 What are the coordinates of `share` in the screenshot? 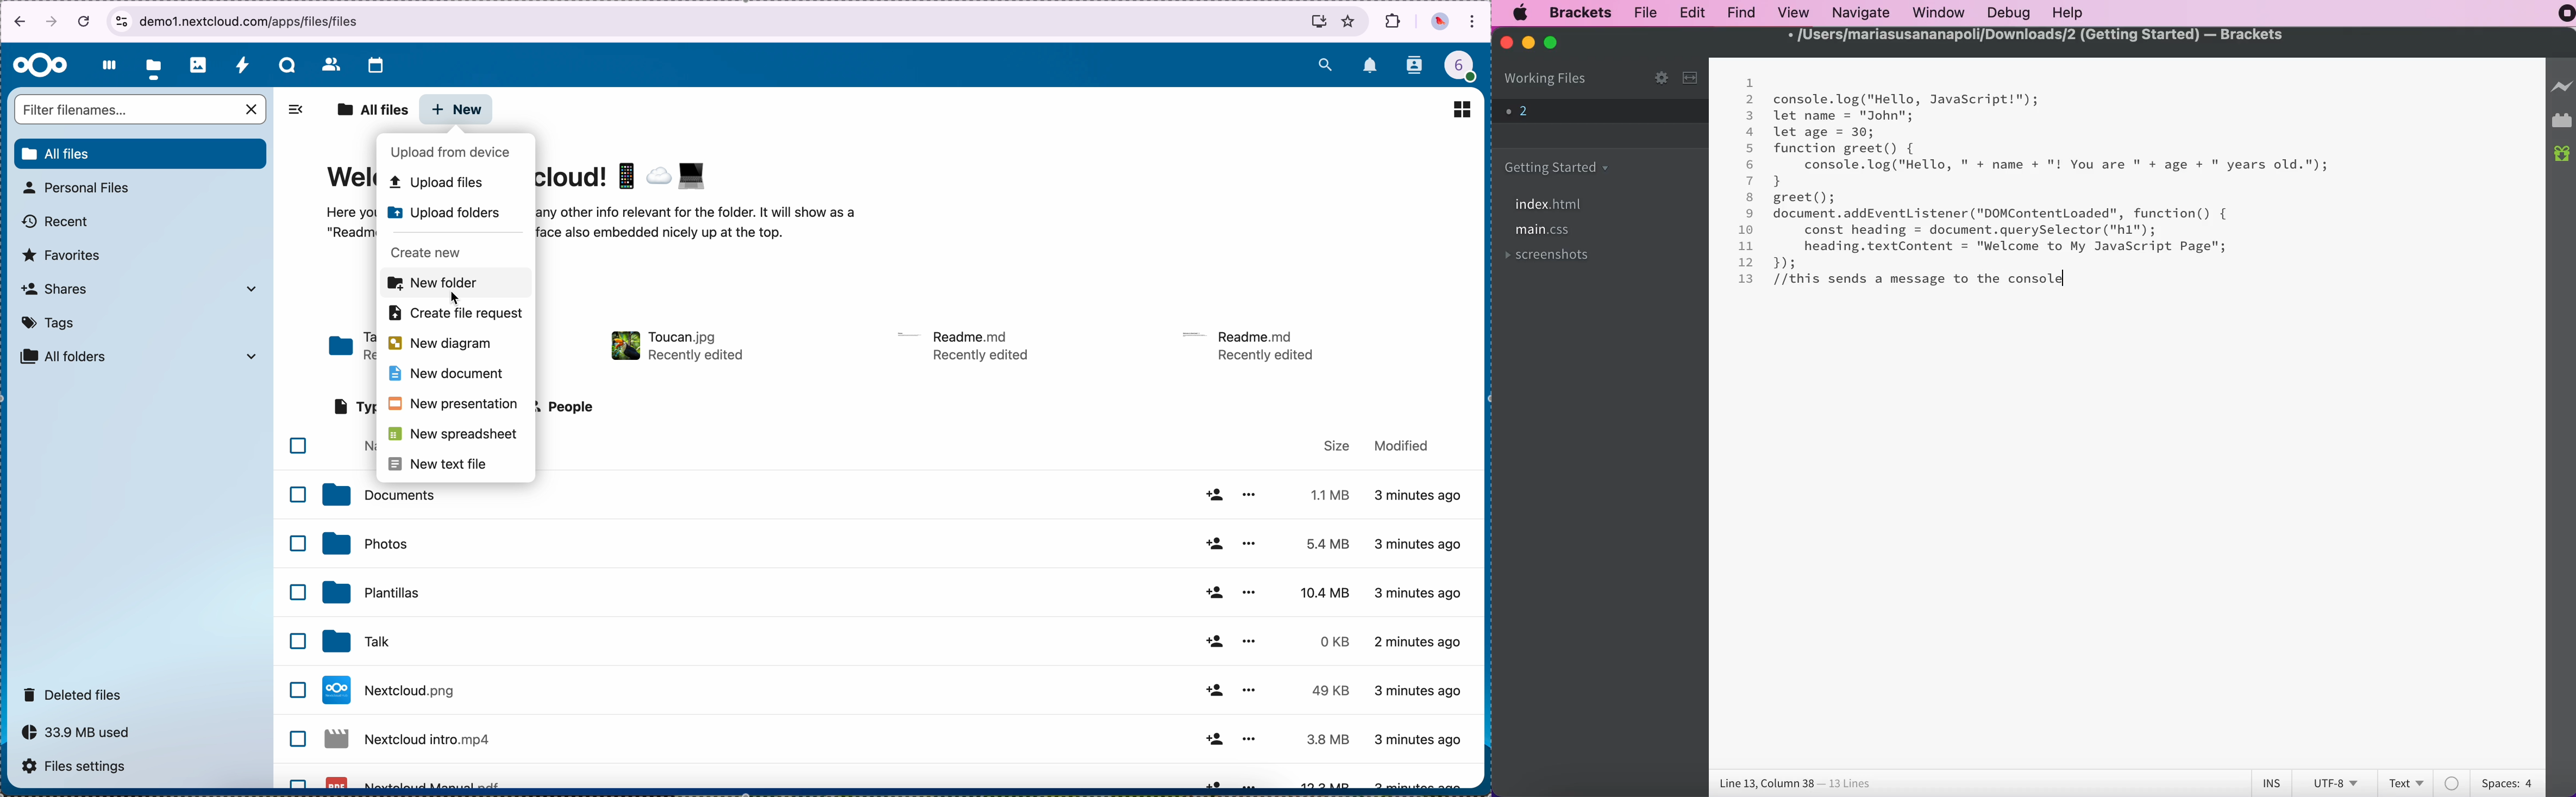 It's located at (1213, 642).